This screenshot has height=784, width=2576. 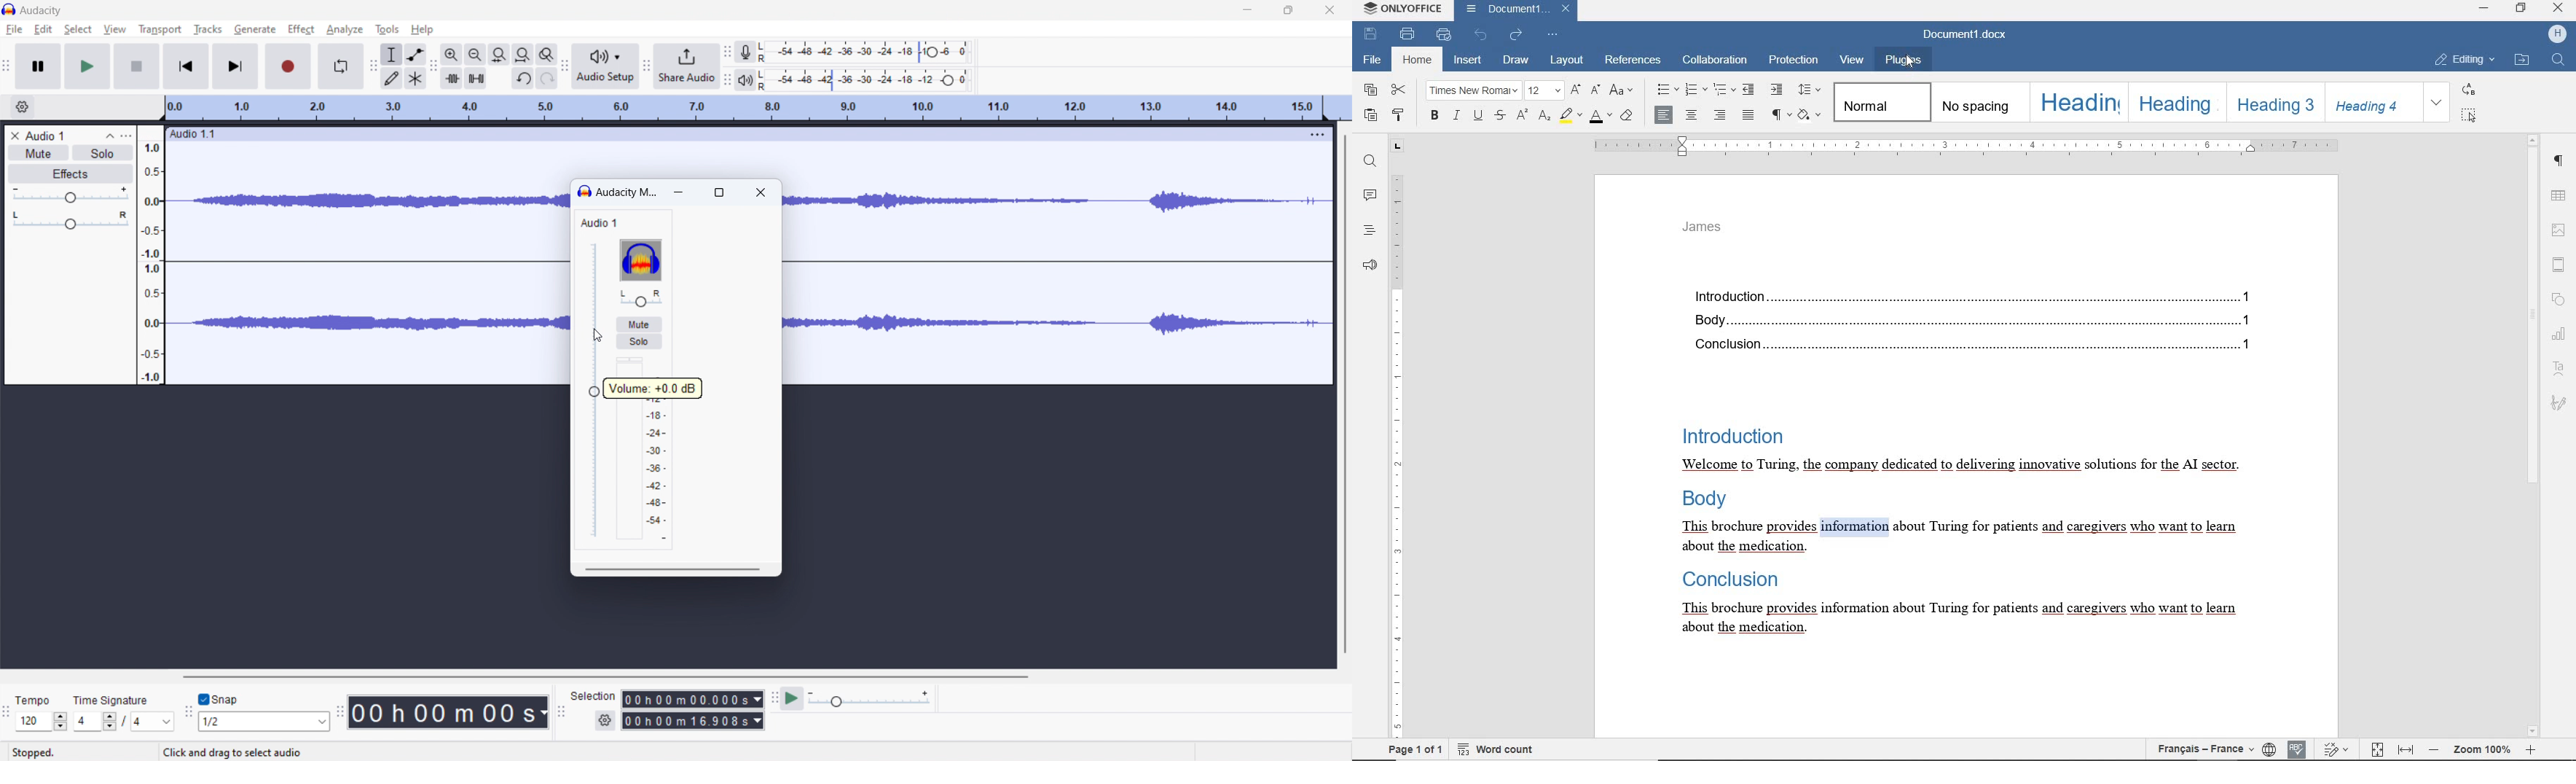 What do you see at coordinates (1964, 147) in the screenshot?
I see `RULER` at bounding box center [1964, 147].